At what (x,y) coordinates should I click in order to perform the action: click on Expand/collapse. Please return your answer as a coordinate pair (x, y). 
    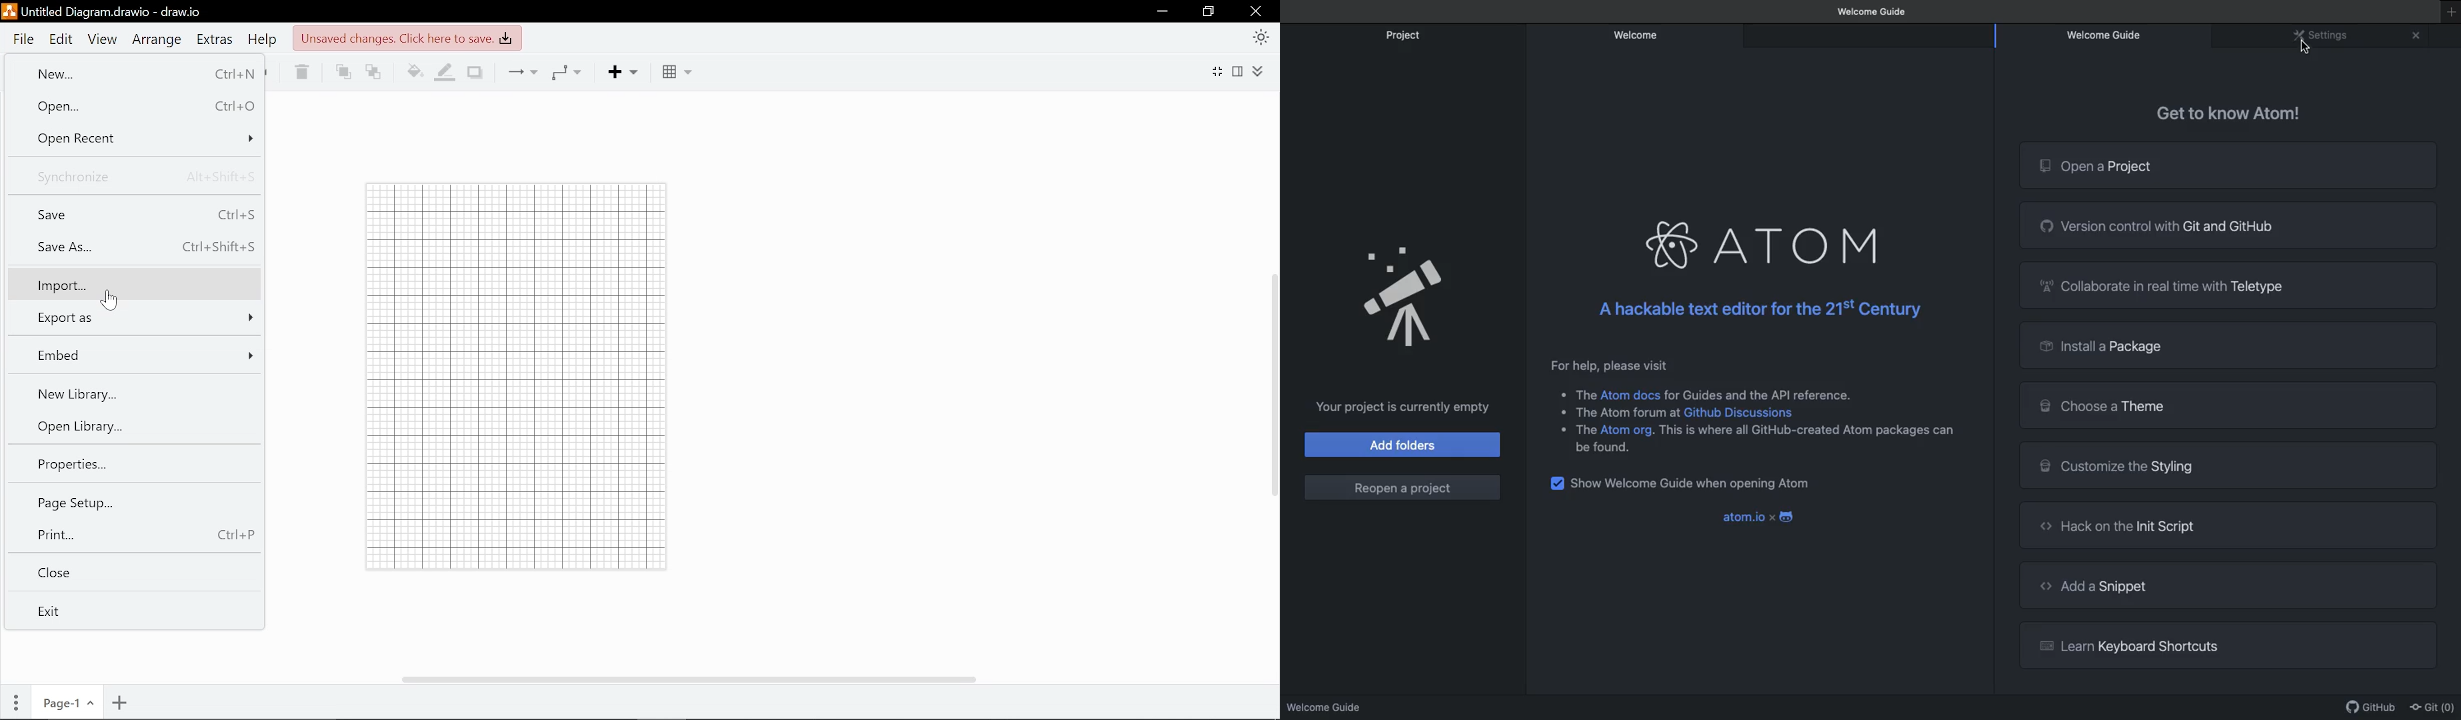
    Looking at the image, I should click on (1262, 73).